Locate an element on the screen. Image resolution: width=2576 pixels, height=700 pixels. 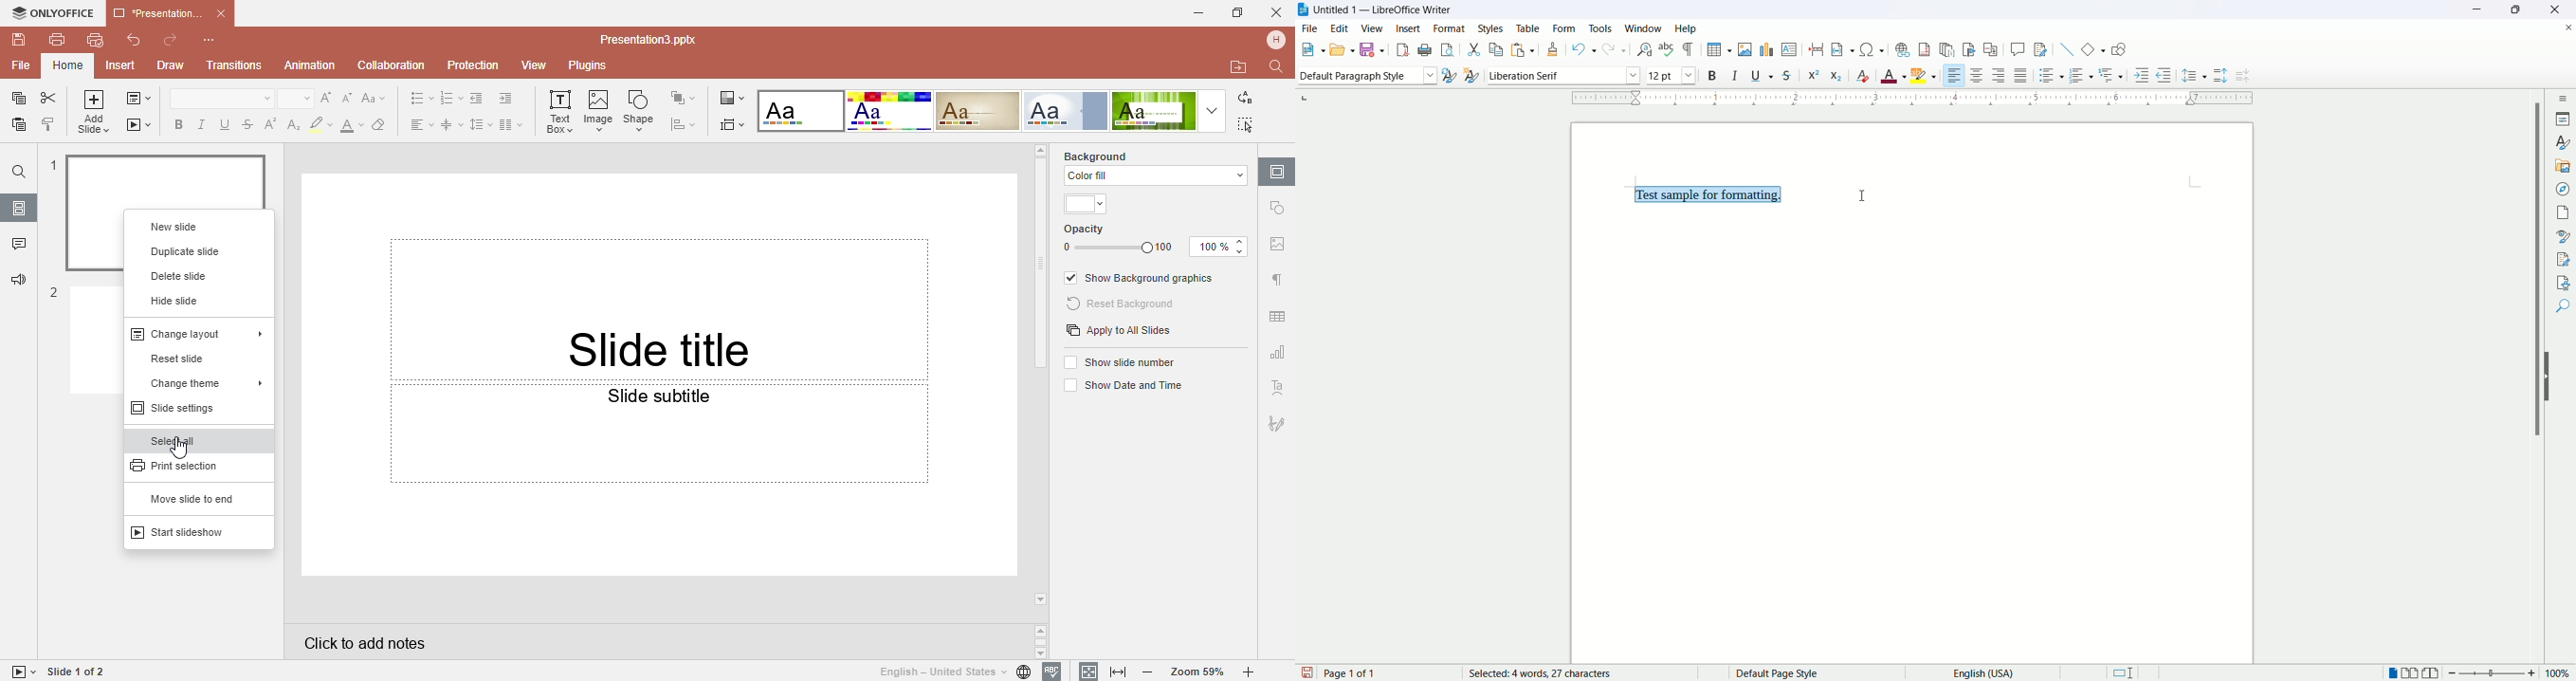
Underline is located at coordinates (227, 124).